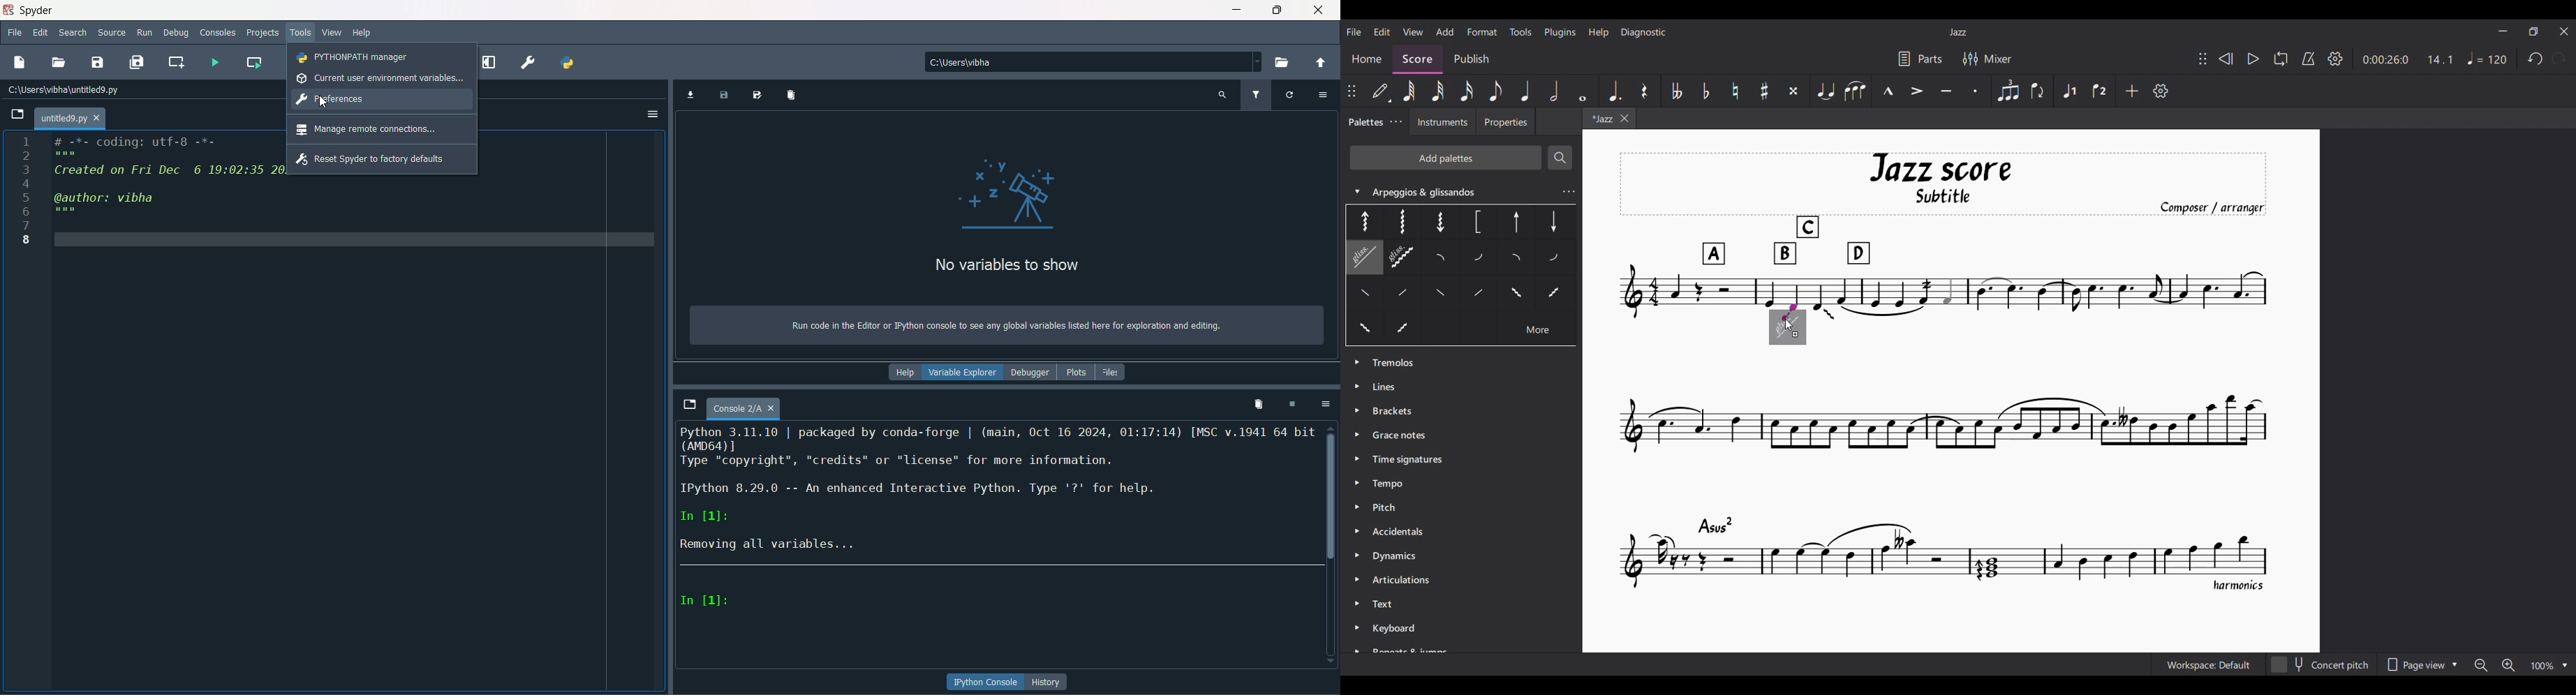 Image resolution: width=2576 pixels, height=700 pixels. I want to click on Plate 5, so click(1517, 223).